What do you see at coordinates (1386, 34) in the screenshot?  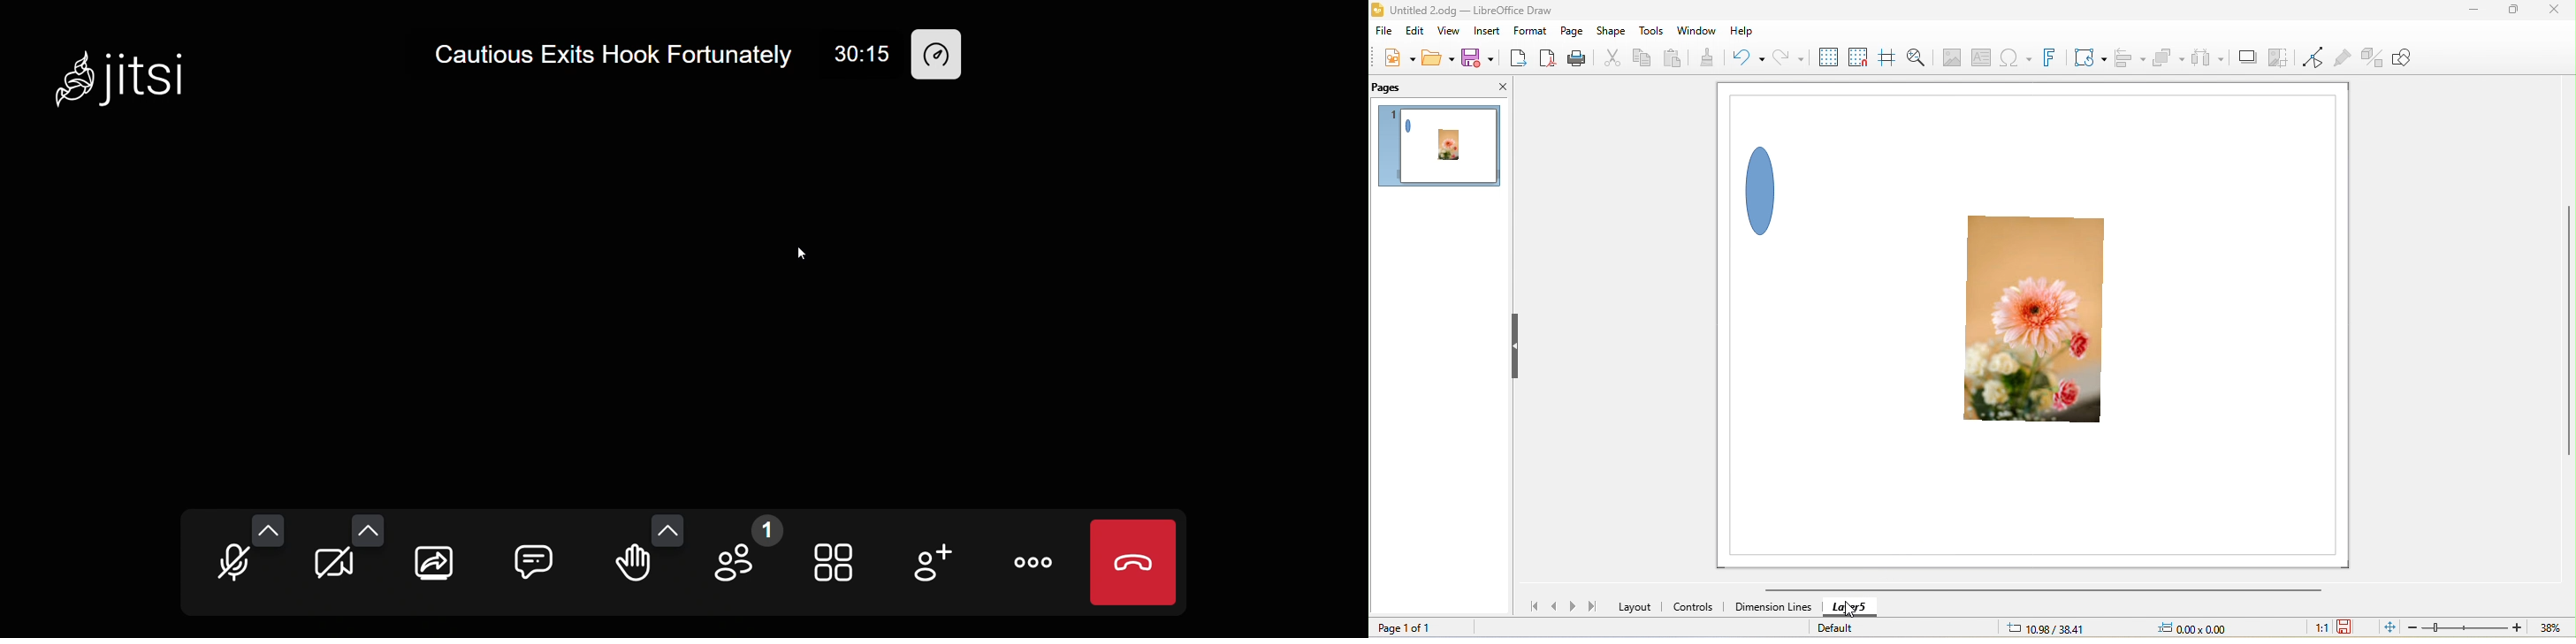 I see `file` at bounding box center [1386, 34].